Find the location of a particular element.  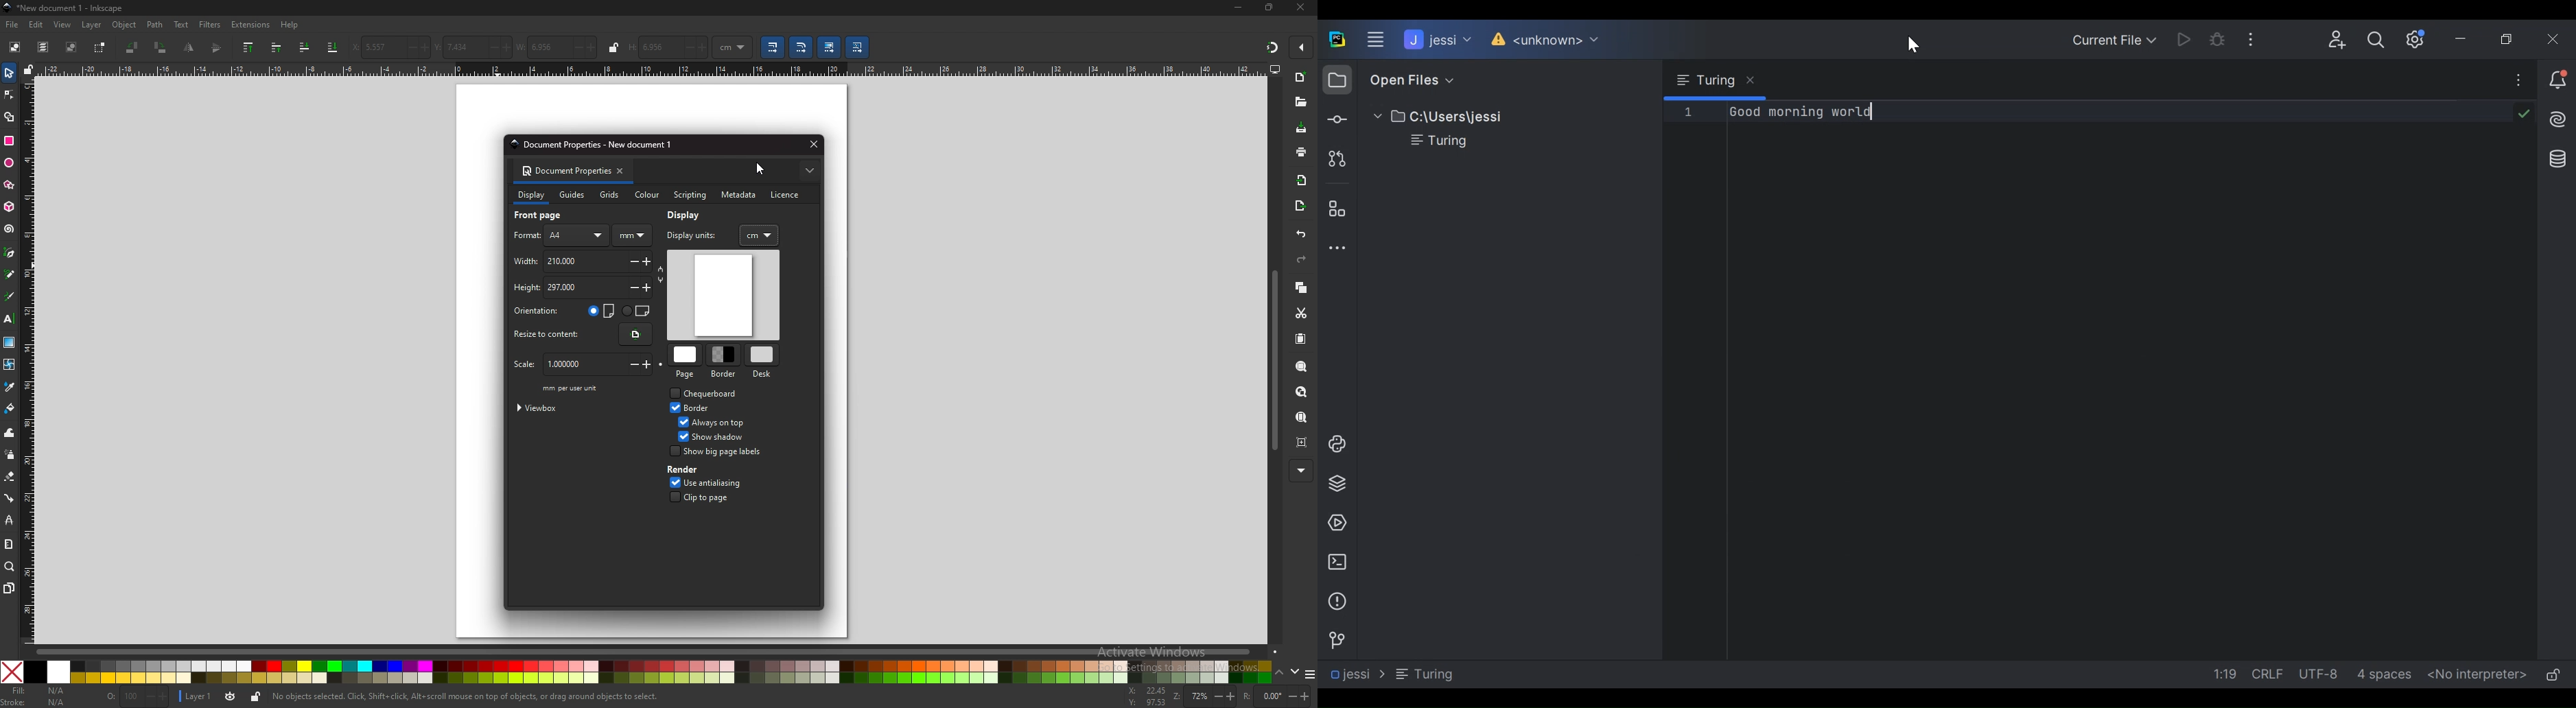

connector is located at coordinates (9, 497).